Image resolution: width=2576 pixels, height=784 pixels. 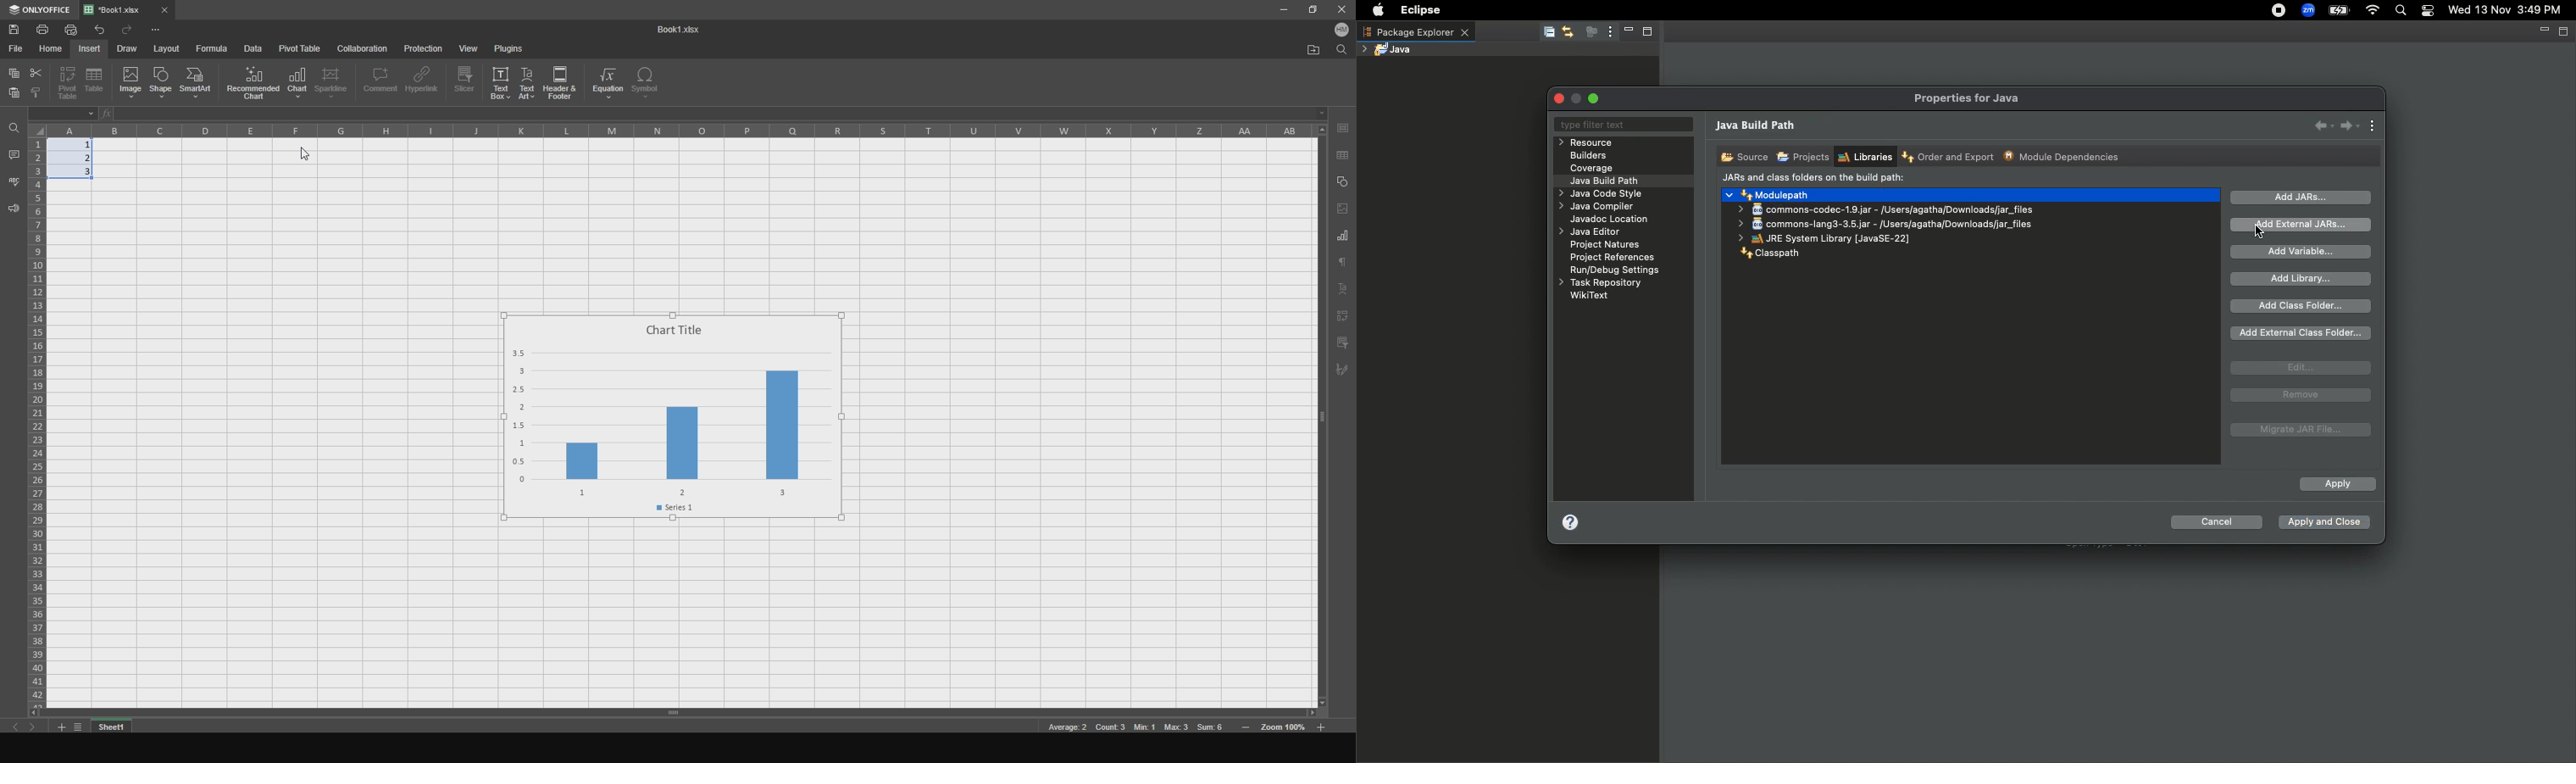 I want to click on sheet, so click(x=114, y=726).